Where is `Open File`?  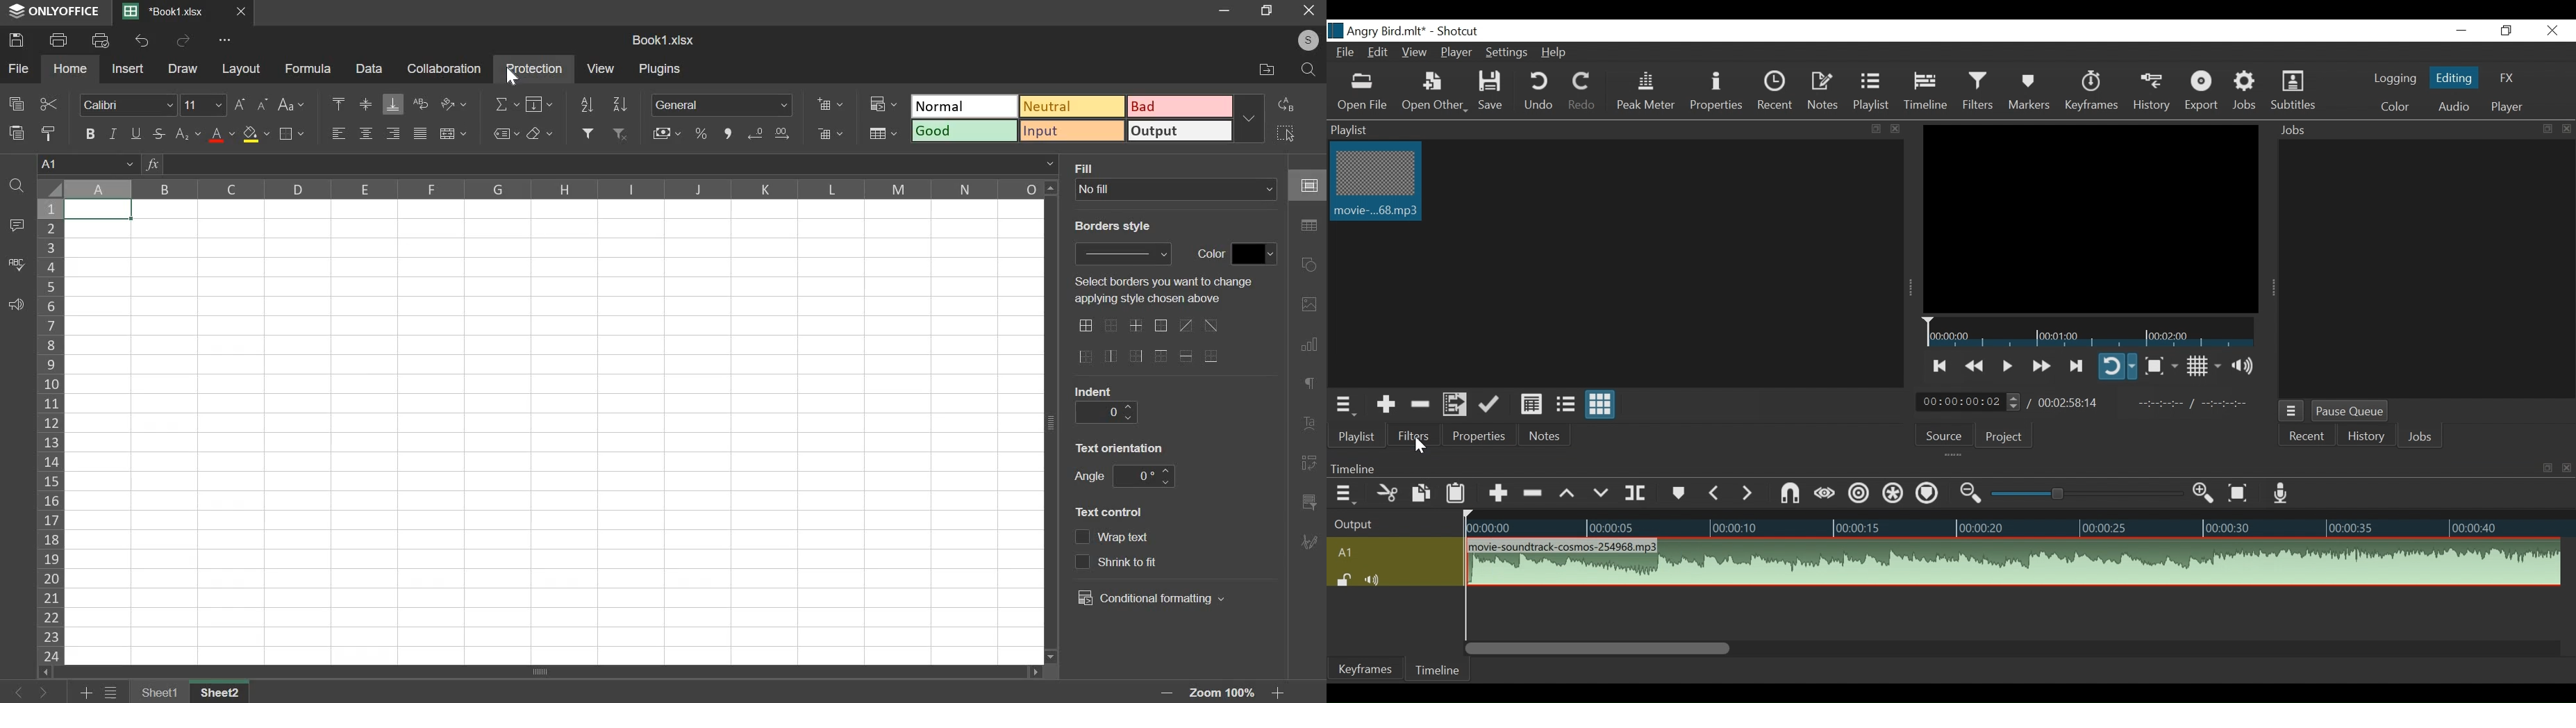 Open File is located at coordinates (1363, 92).